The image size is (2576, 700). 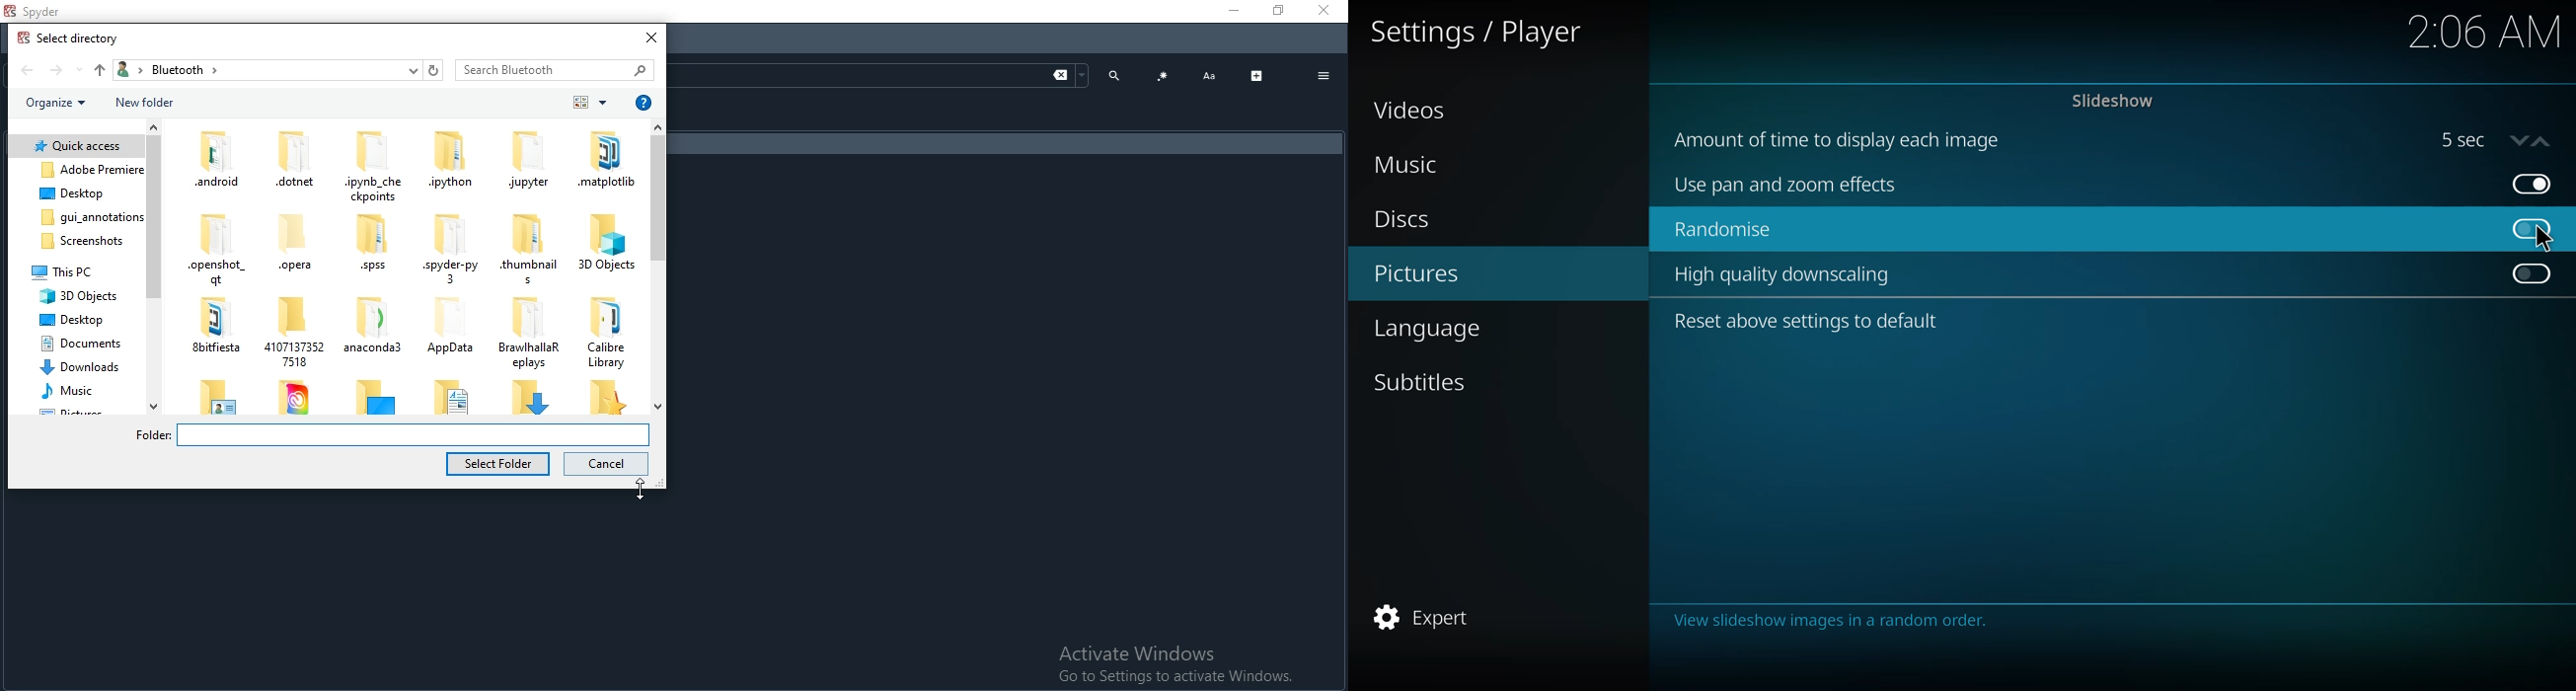 I want to click on code block, so click(x=1163, y=77).